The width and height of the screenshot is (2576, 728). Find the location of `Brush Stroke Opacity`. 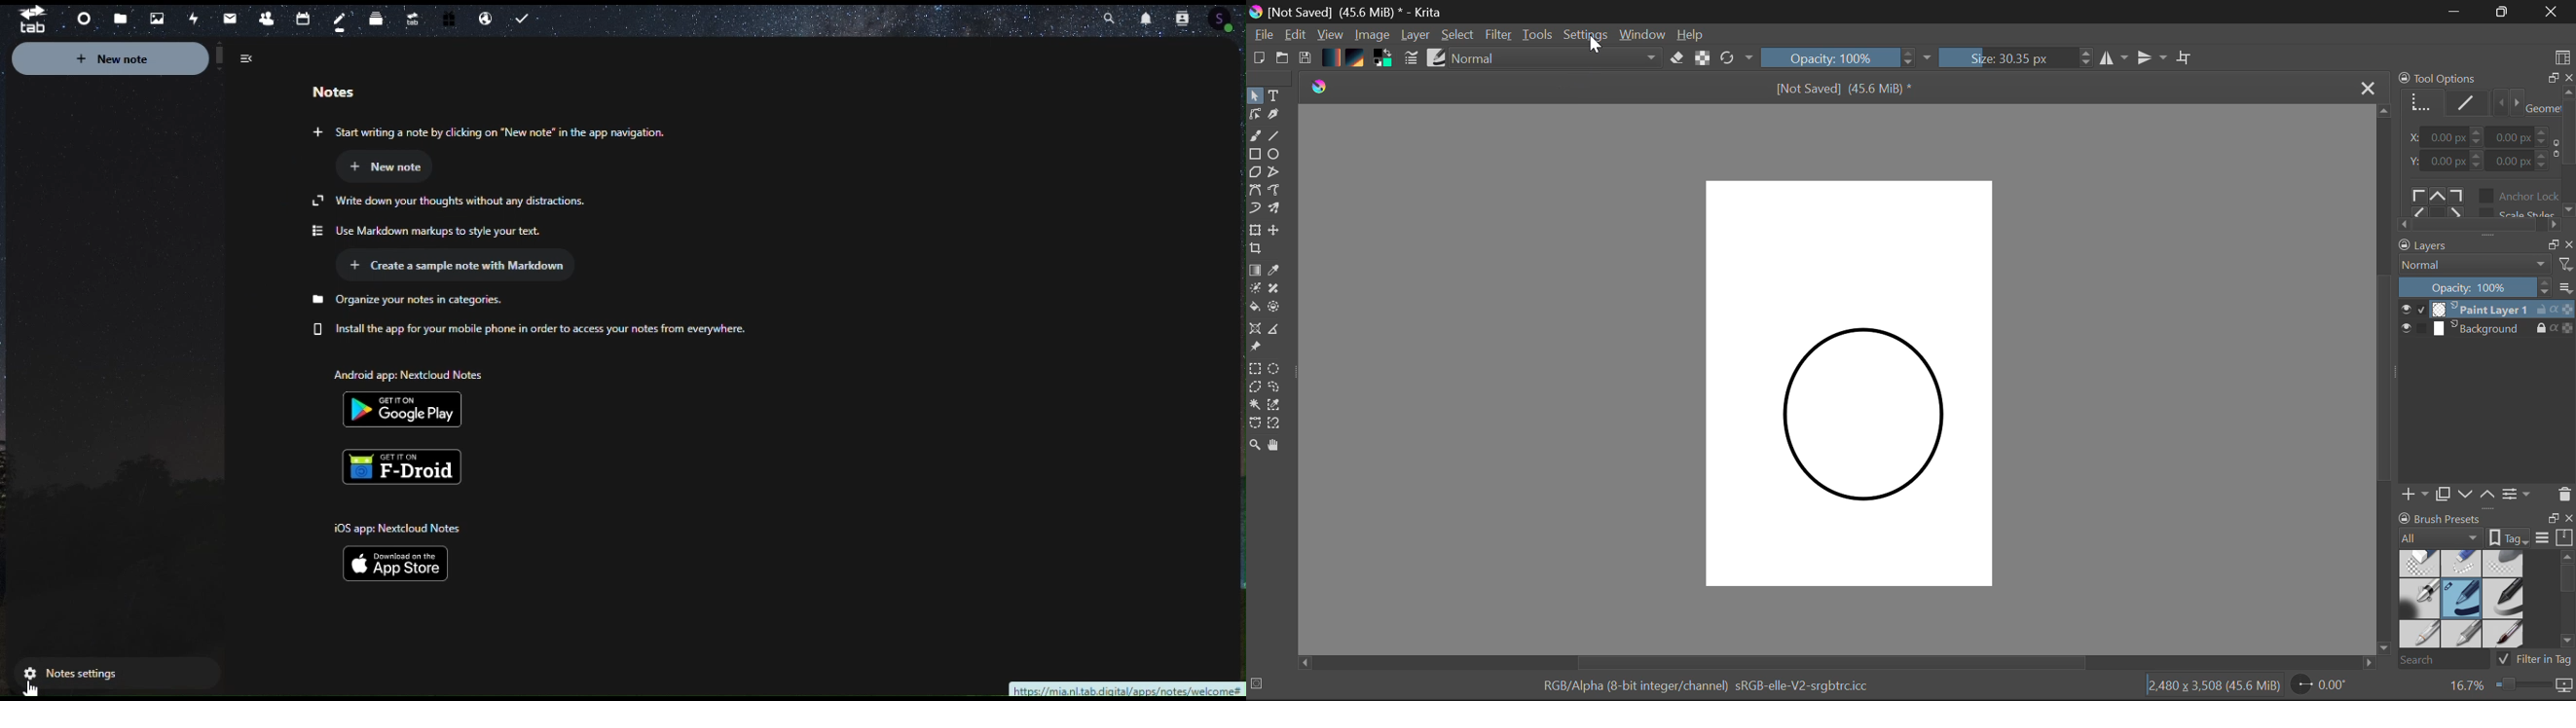

Brush Stroke Opacity is located at coordinates (1842, 57).